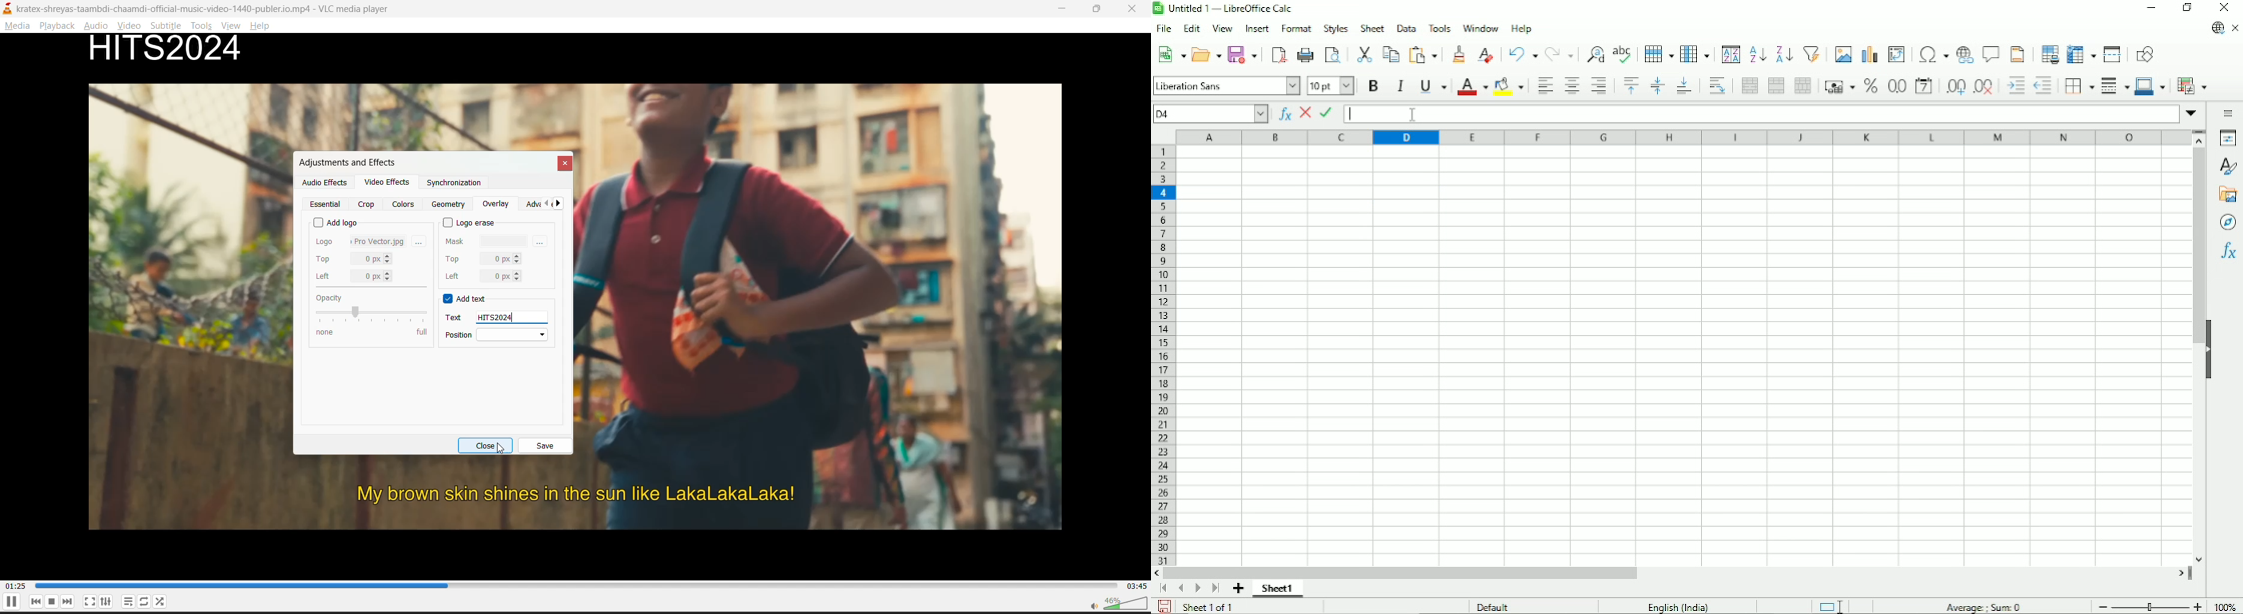 The width and height of the screenshot is (2268, 616). I want to click on Hide, so click(2211, 342).